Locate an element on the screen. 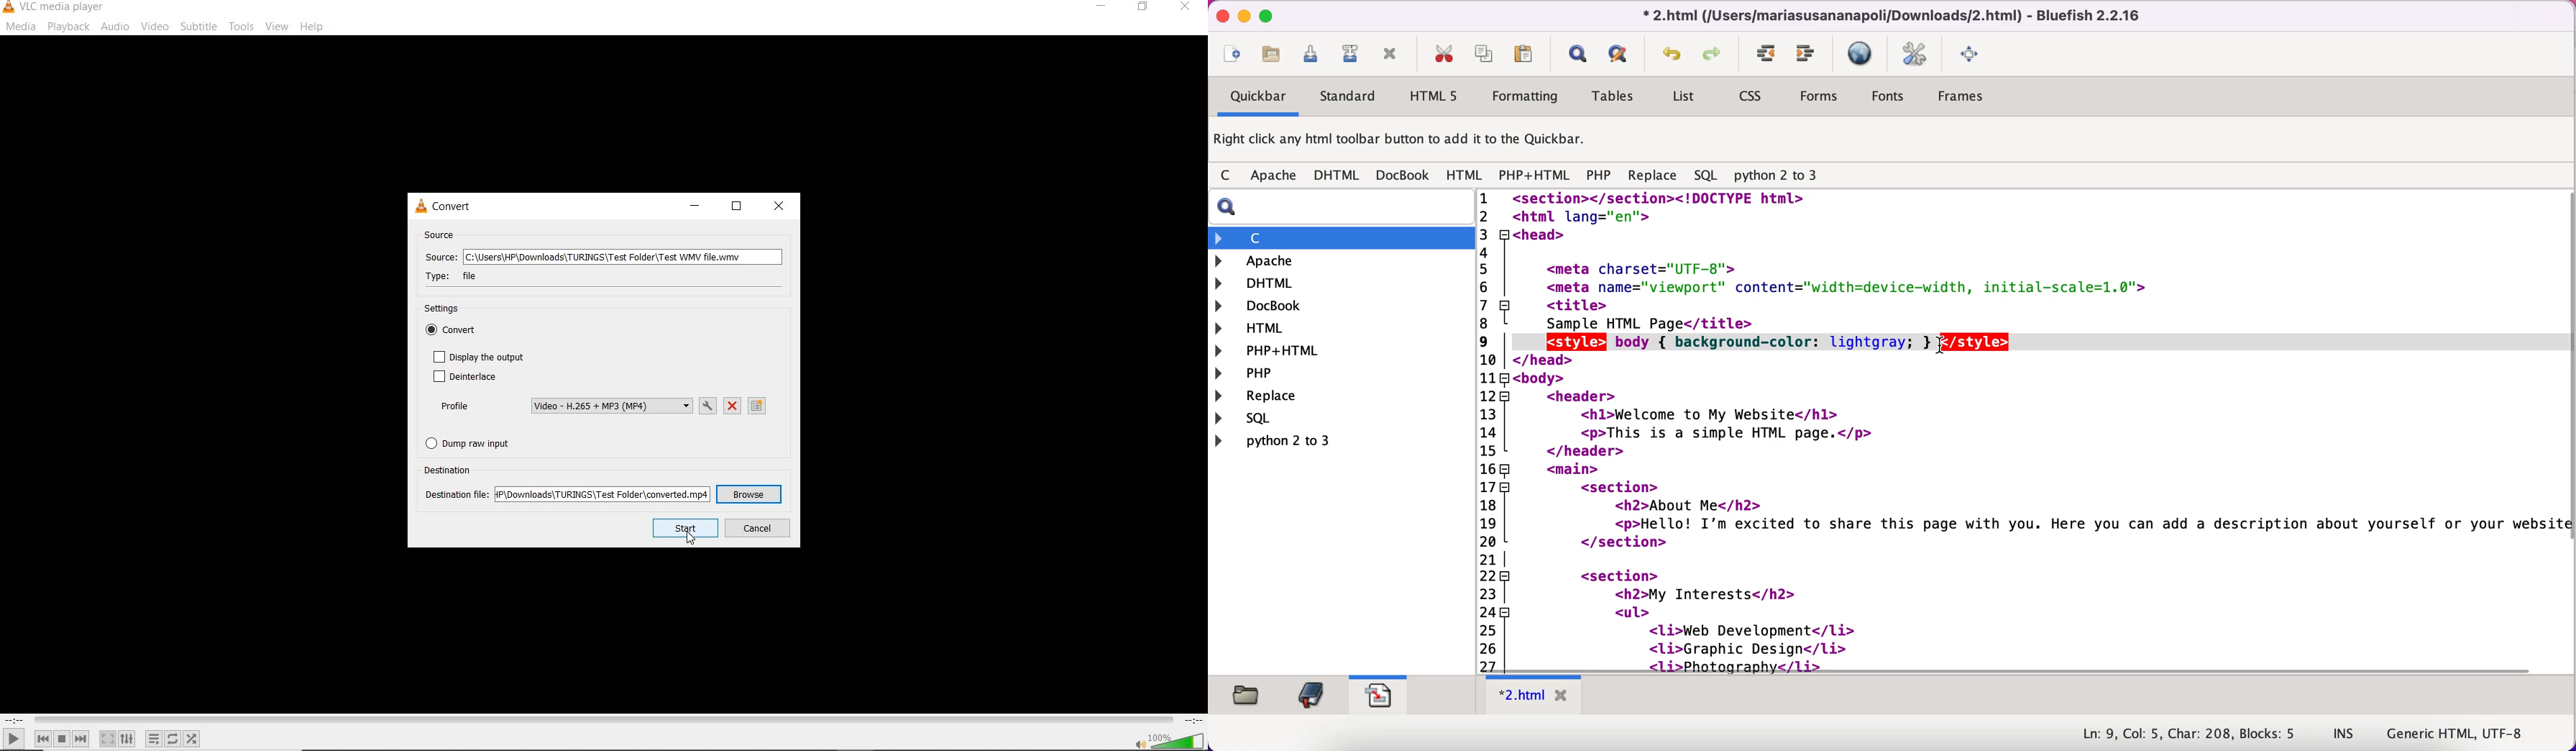 Image resolution: width=2576 pixels, height=756 pixels. SOURCE: test WMV file.wmv is located at coordinates (601, 258).